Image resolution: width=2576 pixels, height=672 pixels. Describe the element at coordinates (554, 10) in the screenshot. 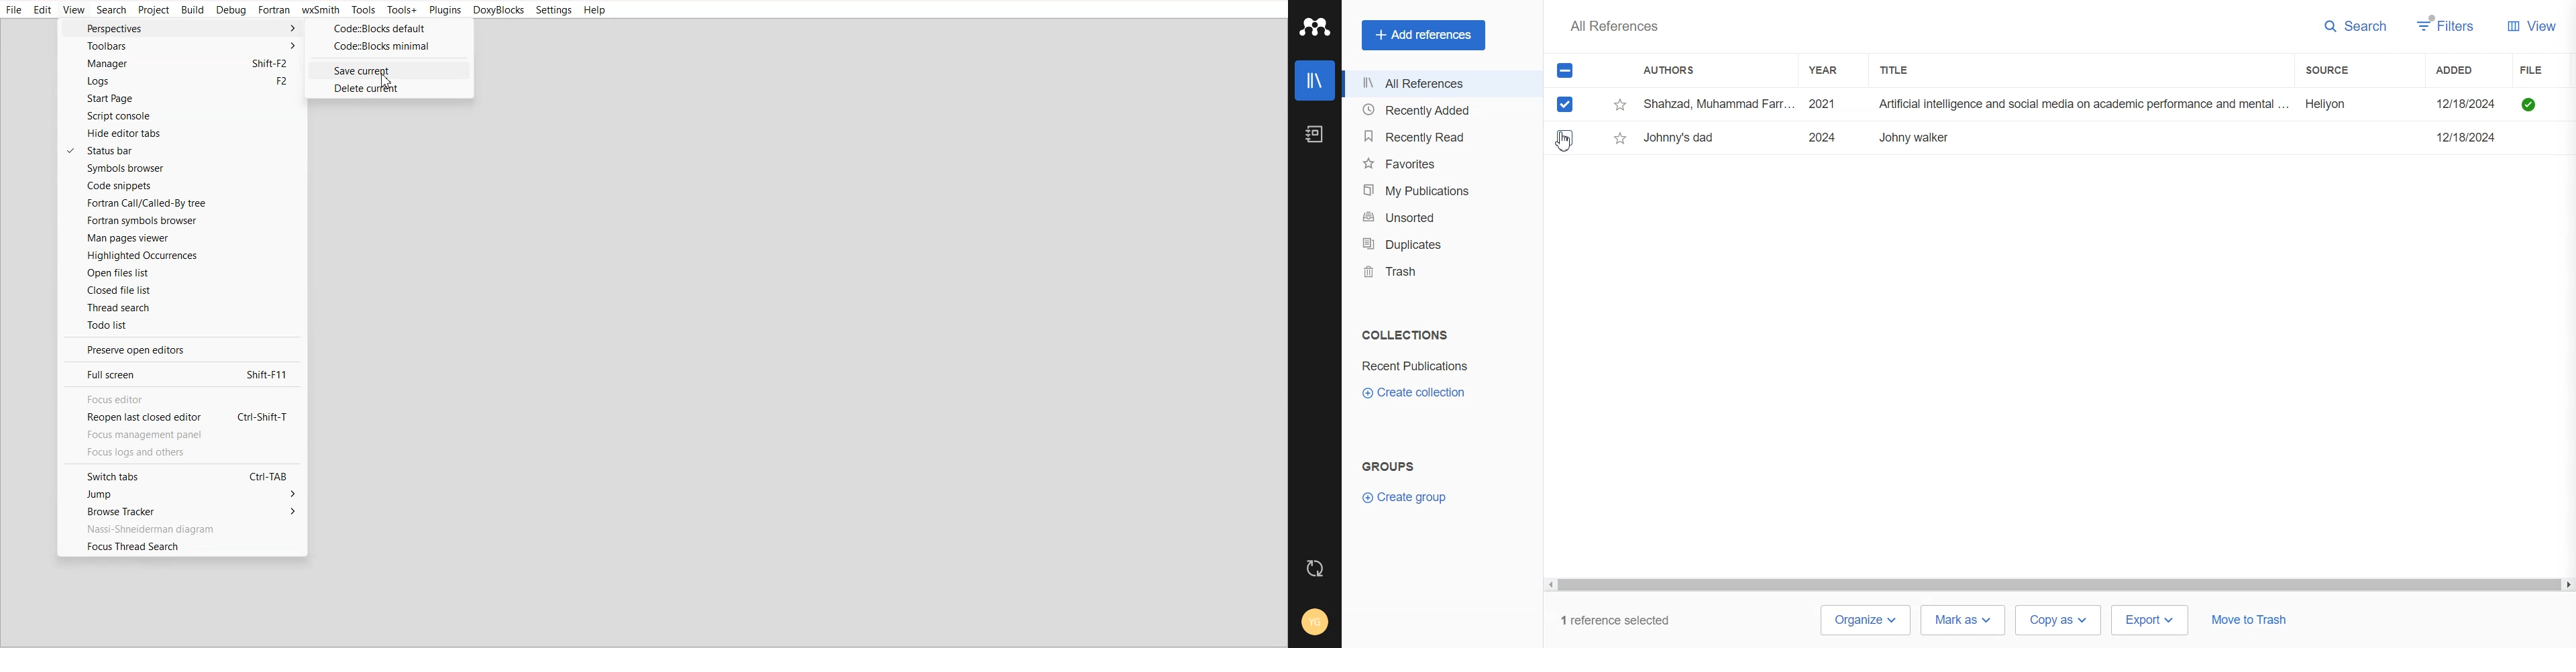

I see `Settings` at that location.